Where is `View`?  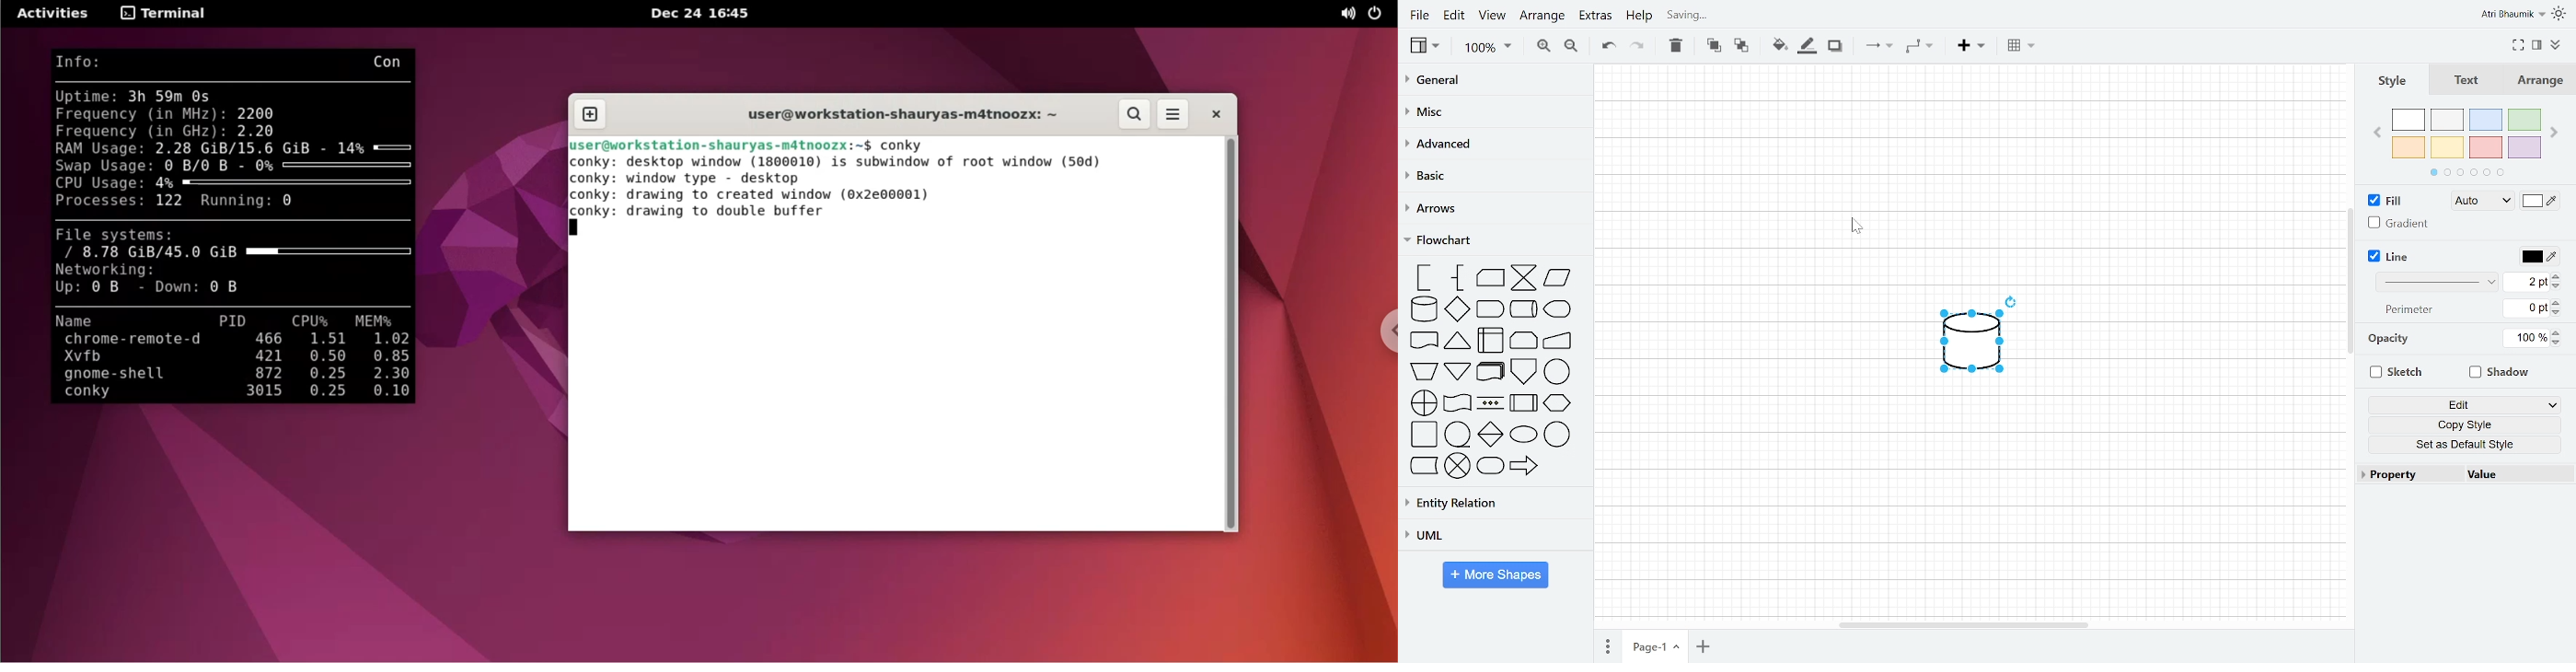
View is located at coordinates (1493, 17).